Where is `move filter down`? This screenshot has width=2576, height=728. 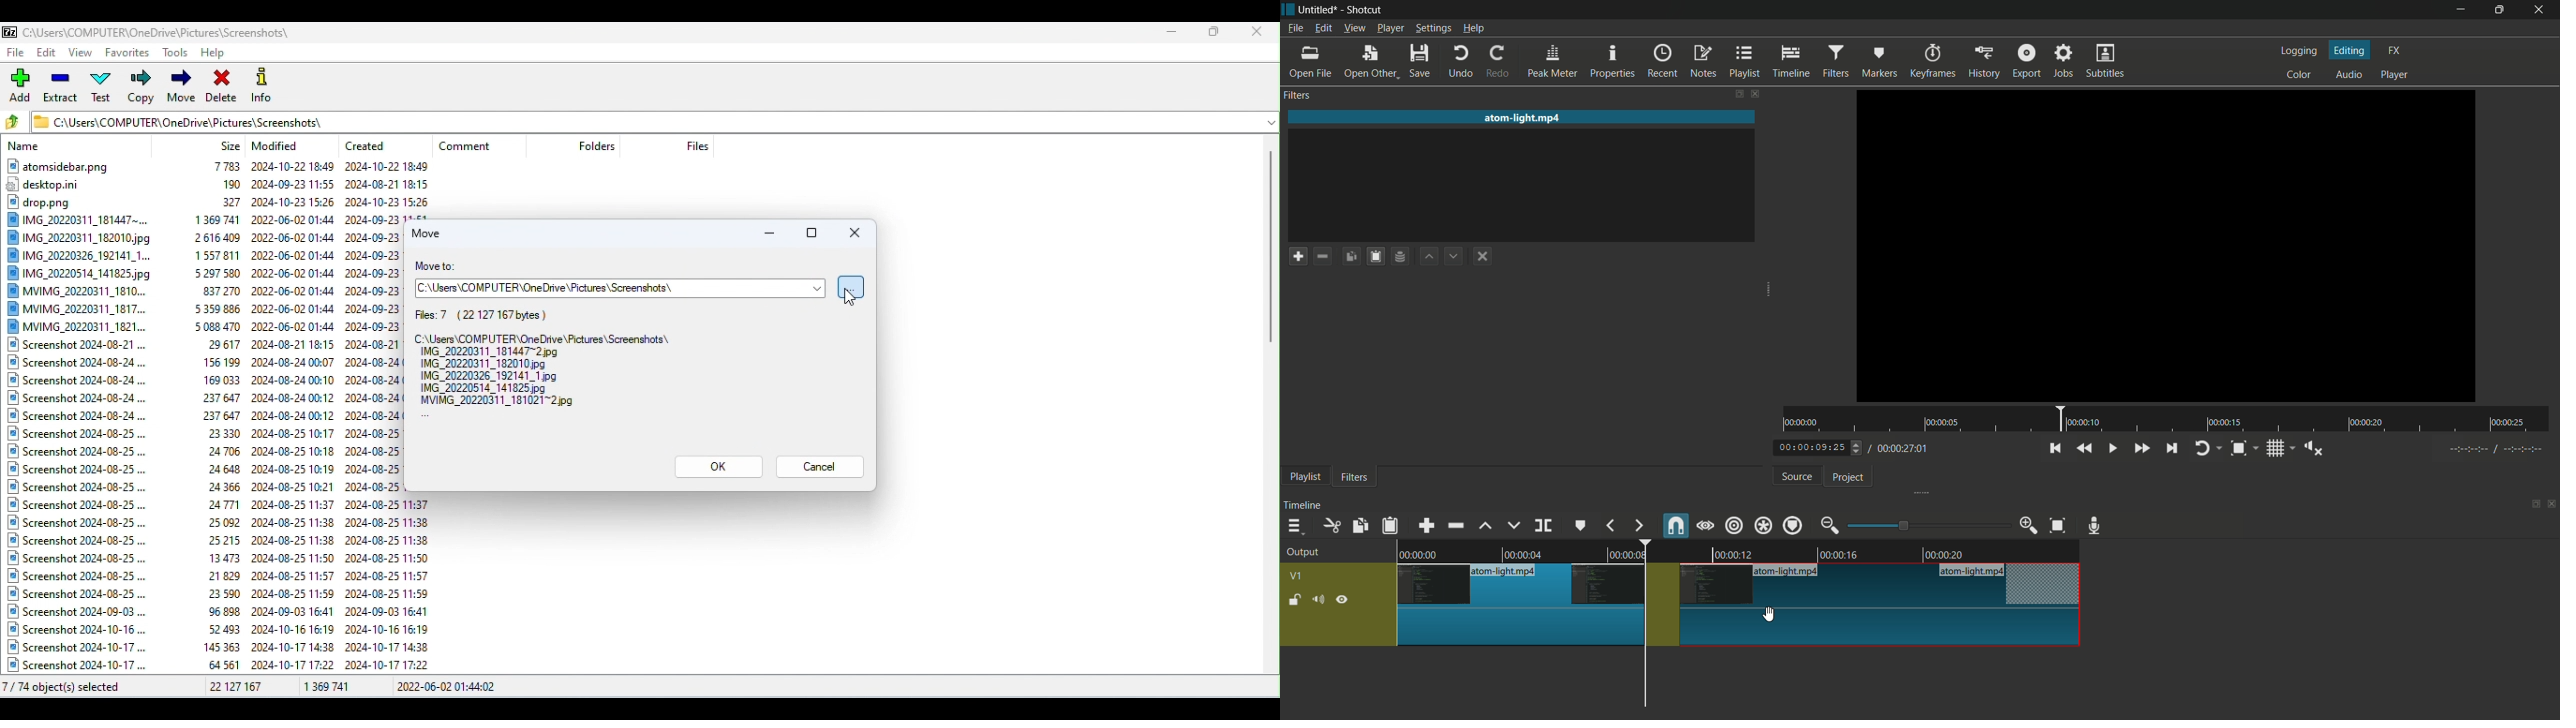 move filter down is located at coordinates (1457, 255).